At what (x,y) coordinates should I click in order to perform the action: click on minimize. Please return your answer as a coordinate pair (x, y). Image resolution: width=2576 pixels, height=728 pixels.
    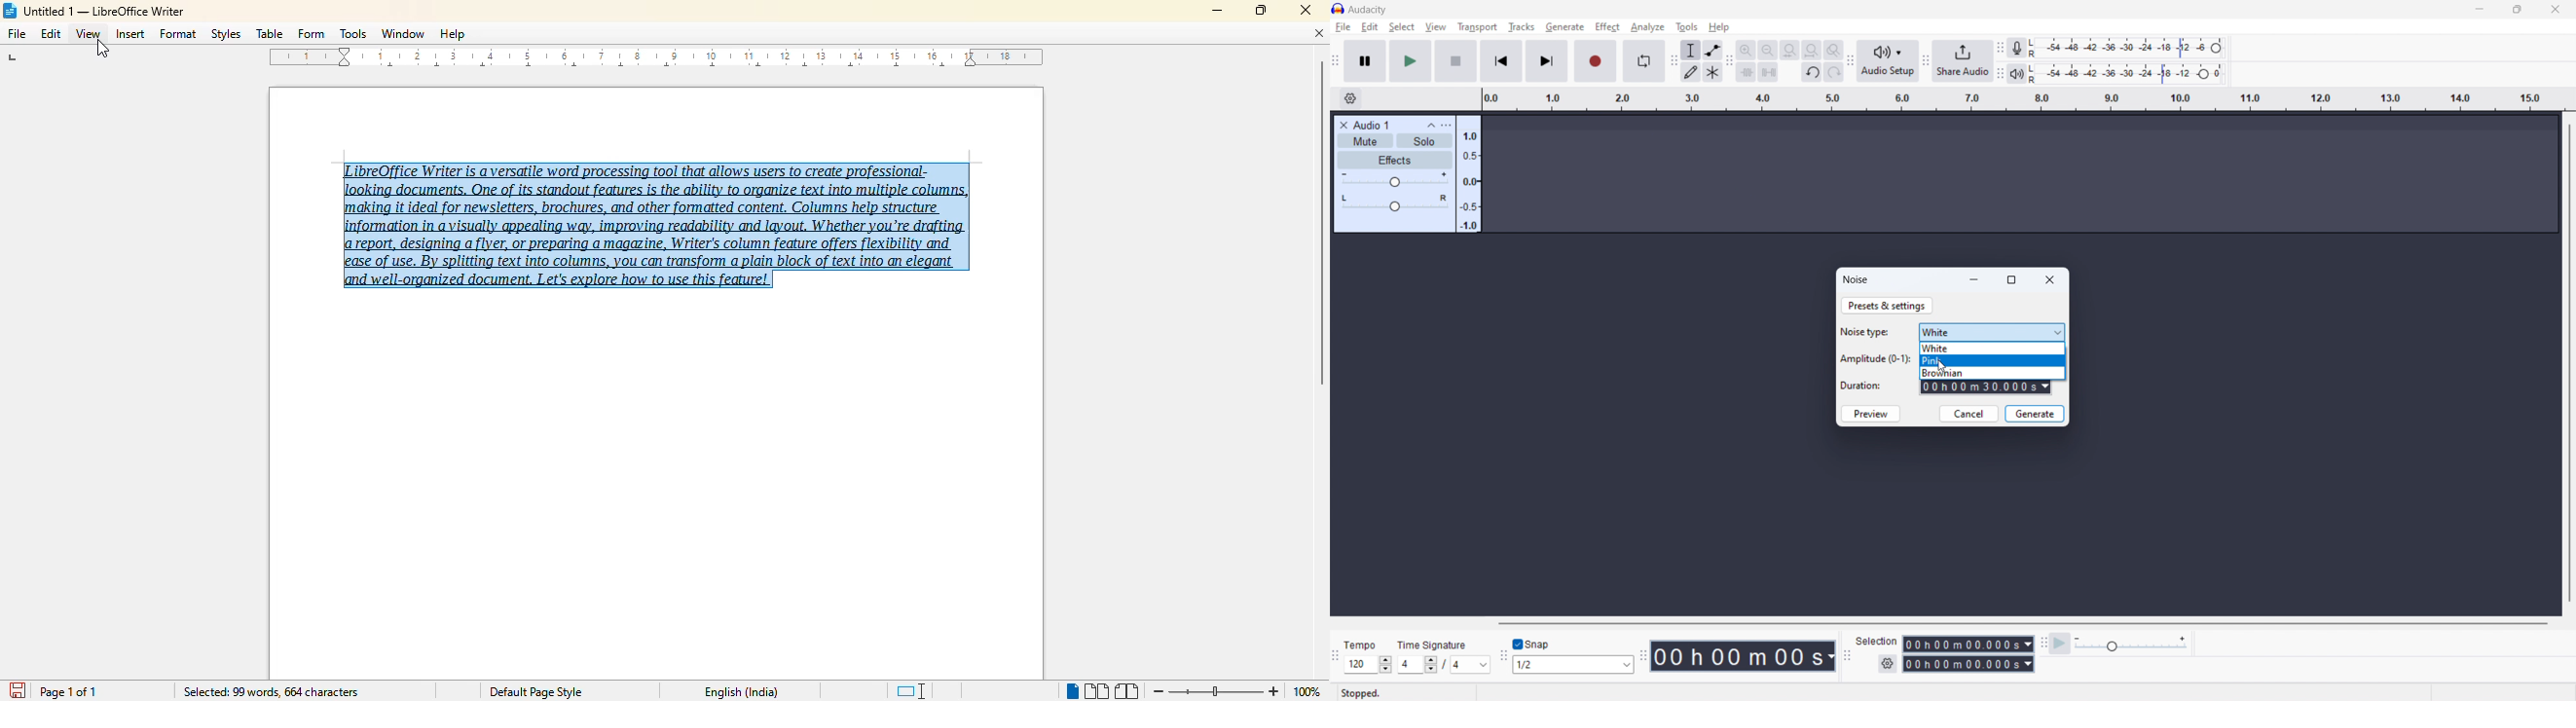
    Looking at the image, I should click on (2479, 10).